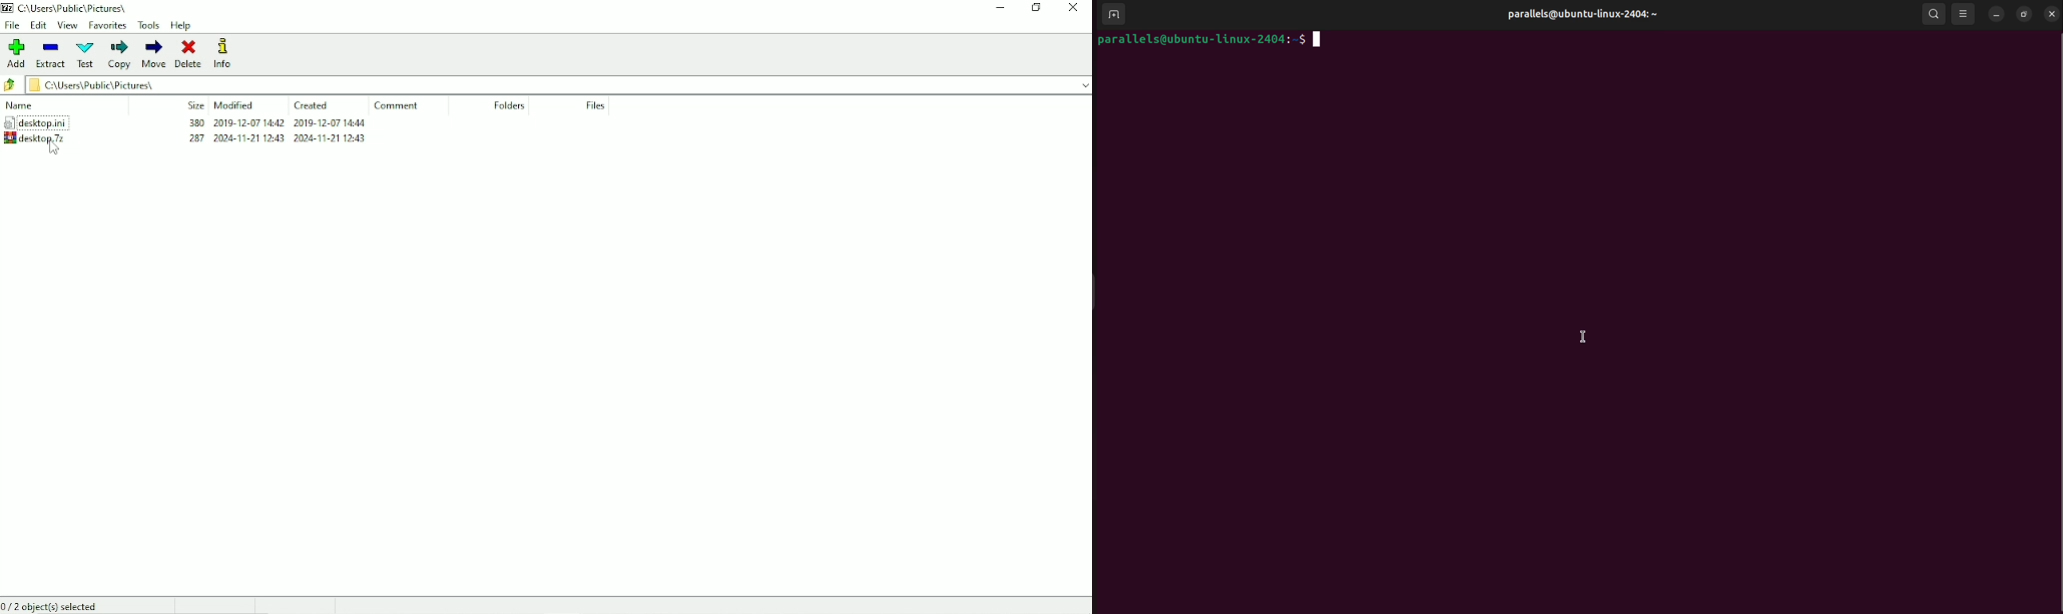 The image size is (2072, 616). What do you see at coordinates (182, 25) in the screenshot?
I see `Help` at bounding box center [182, 25].